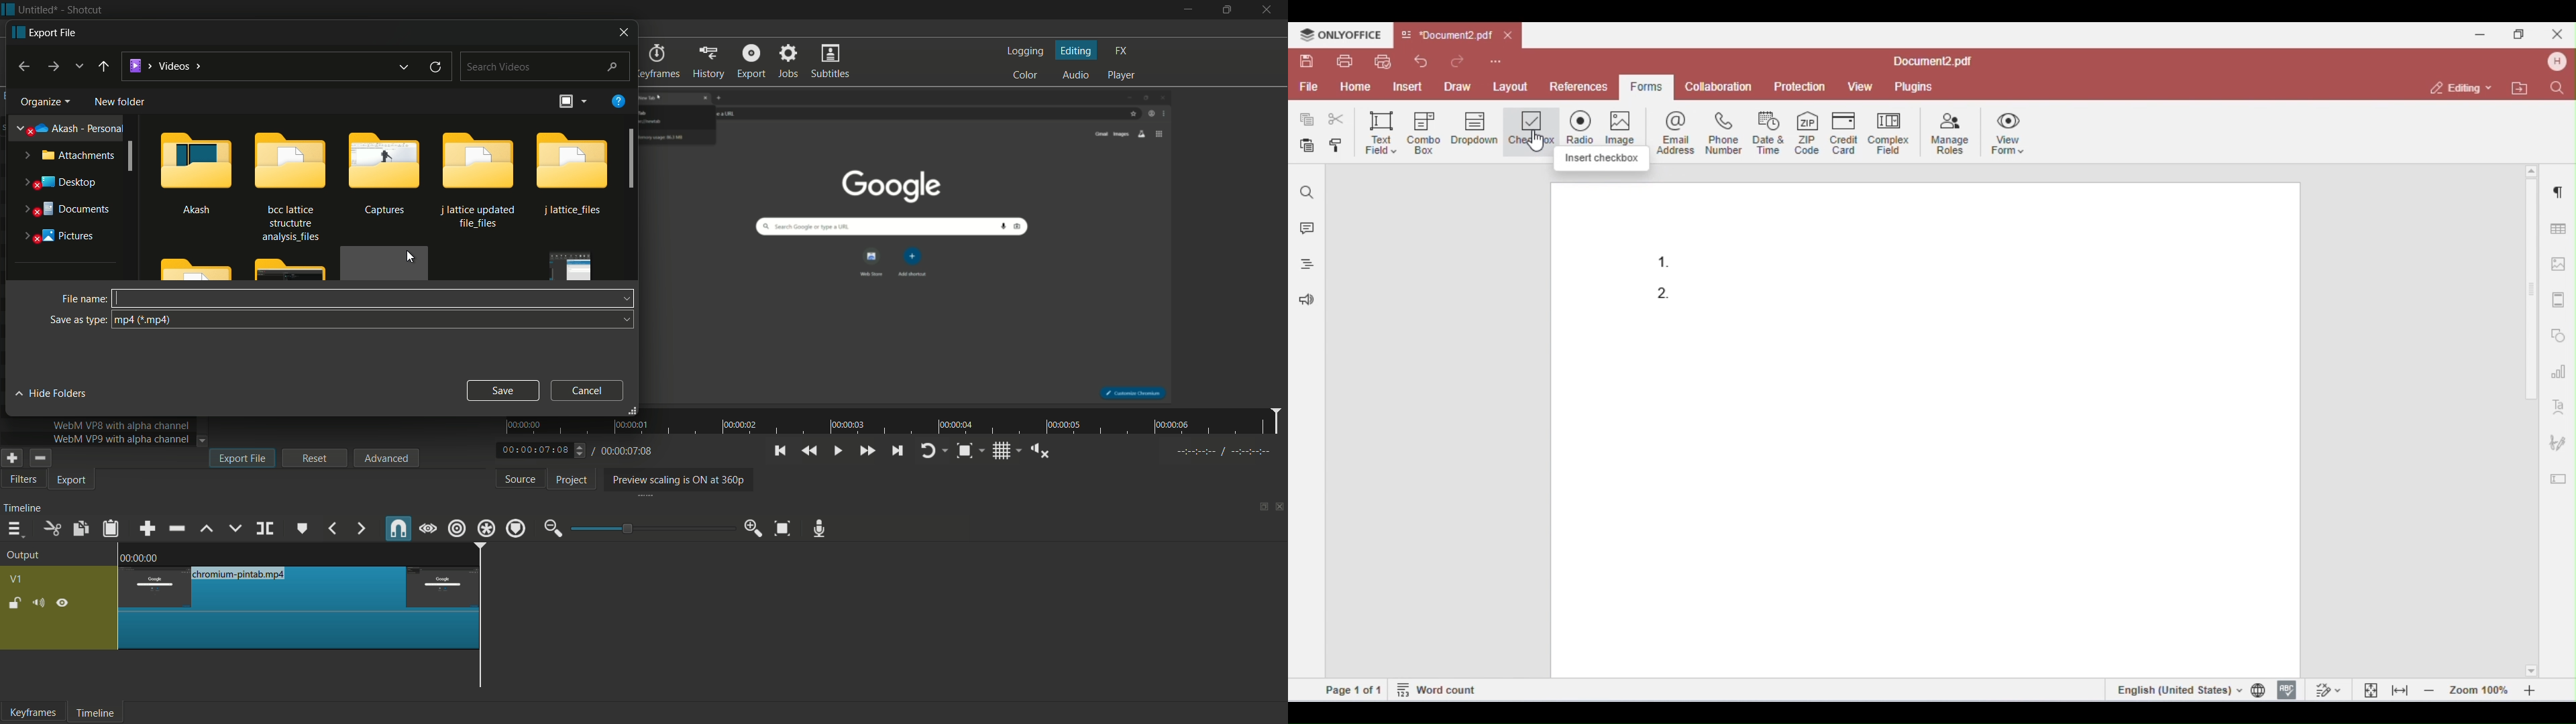 The height and width of the screenshot is (728, 2576). What do you see at coordinates (288, 185) in the screenshot?
I see `folder-2` at bounding box center [288, 185].